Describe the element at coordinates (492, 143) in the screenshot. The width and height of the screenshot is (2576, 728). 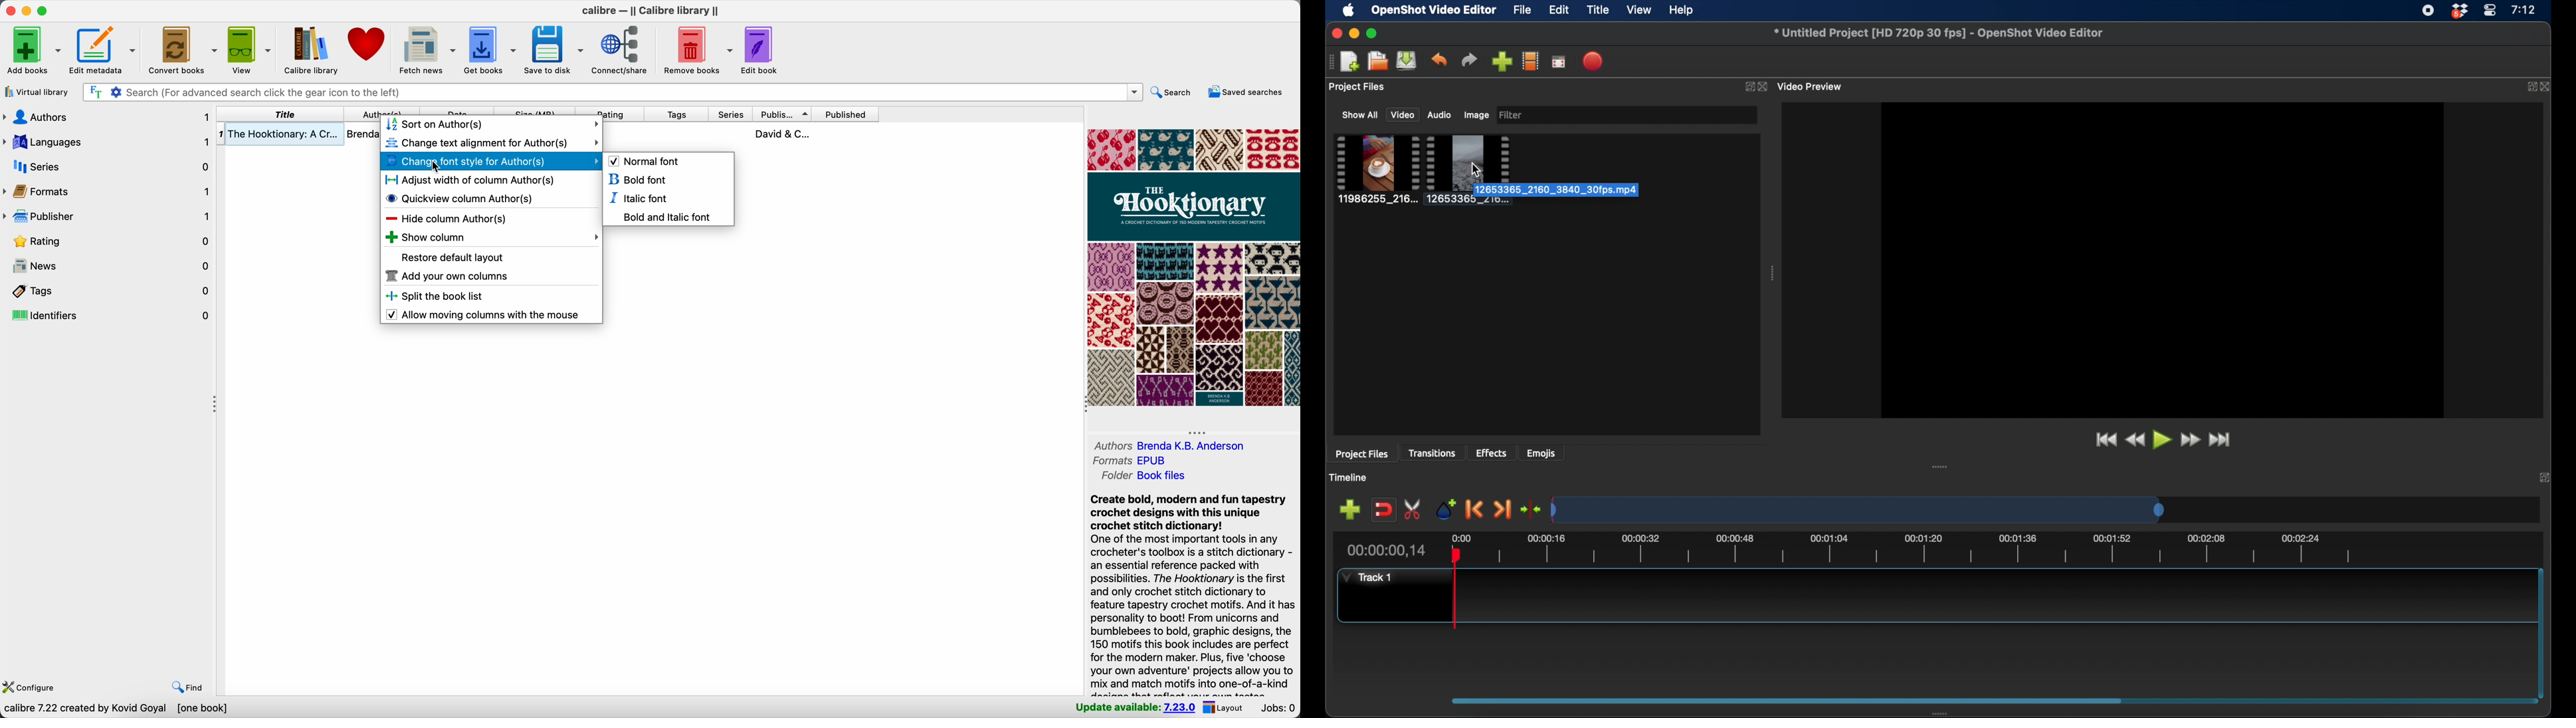
I see `change text alignment for author(s)` at that location.